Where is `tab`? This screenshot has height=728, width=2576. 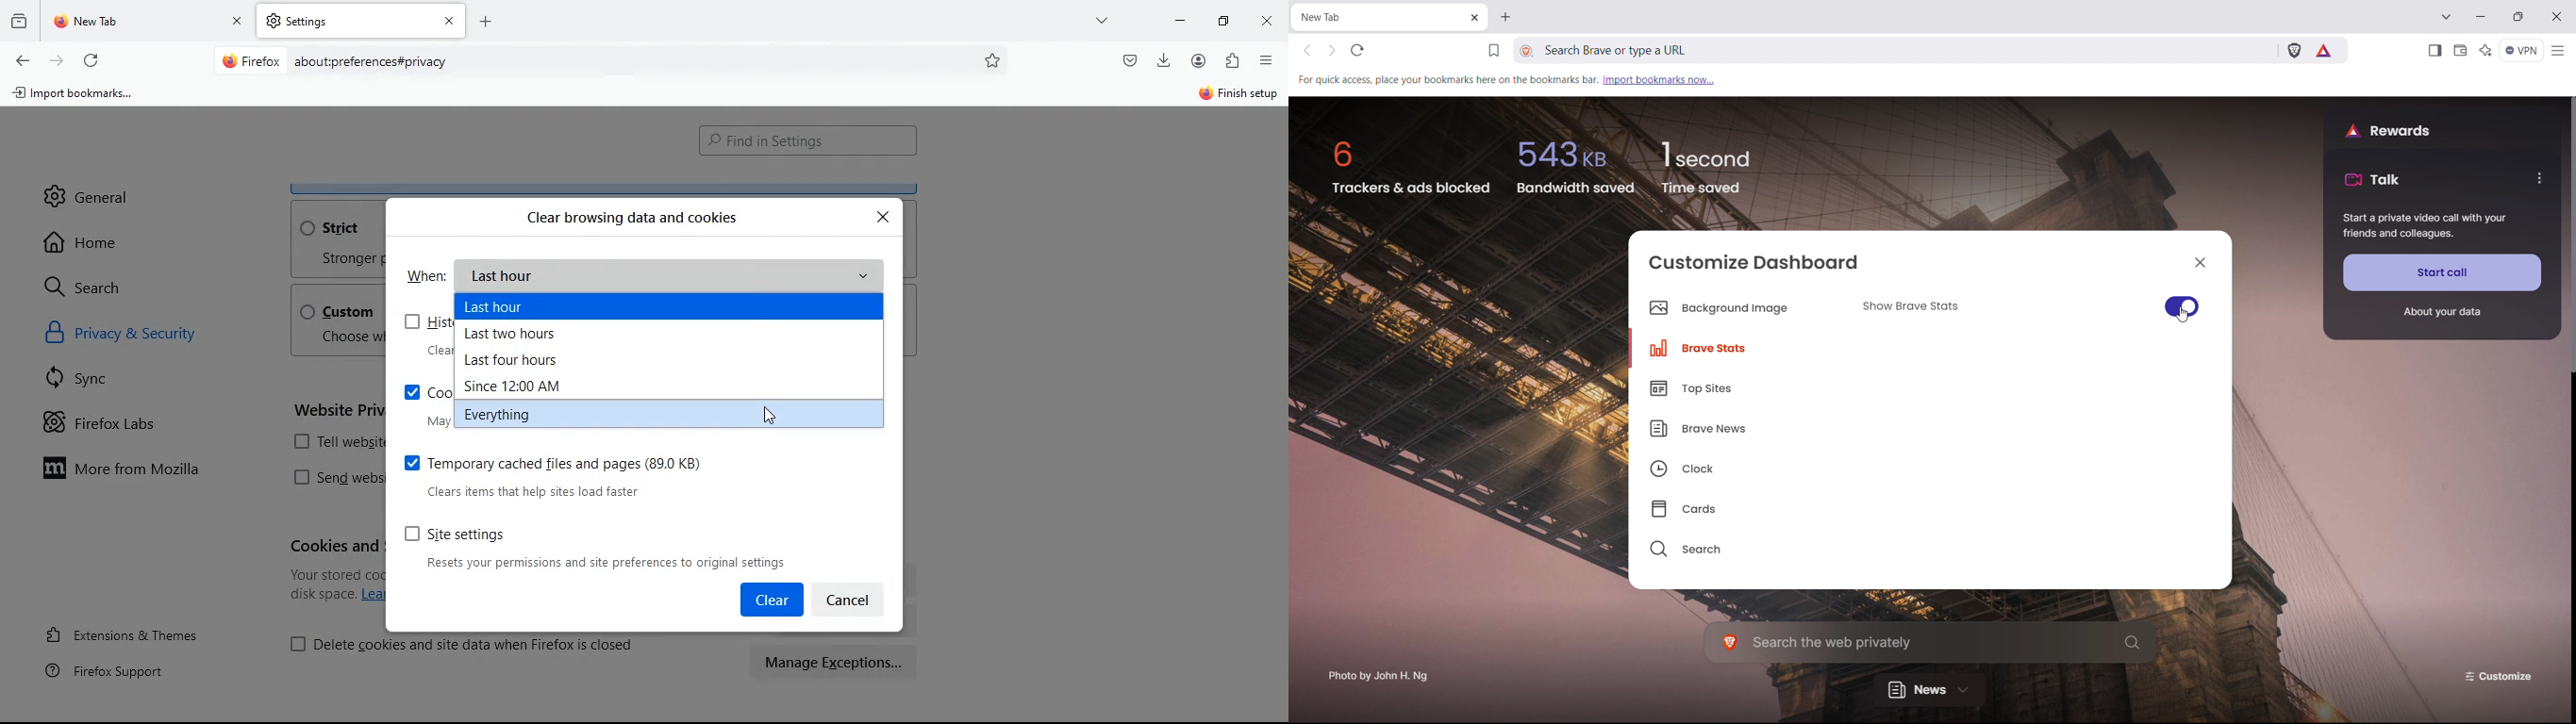 tab is located at coordinates (361, 21).